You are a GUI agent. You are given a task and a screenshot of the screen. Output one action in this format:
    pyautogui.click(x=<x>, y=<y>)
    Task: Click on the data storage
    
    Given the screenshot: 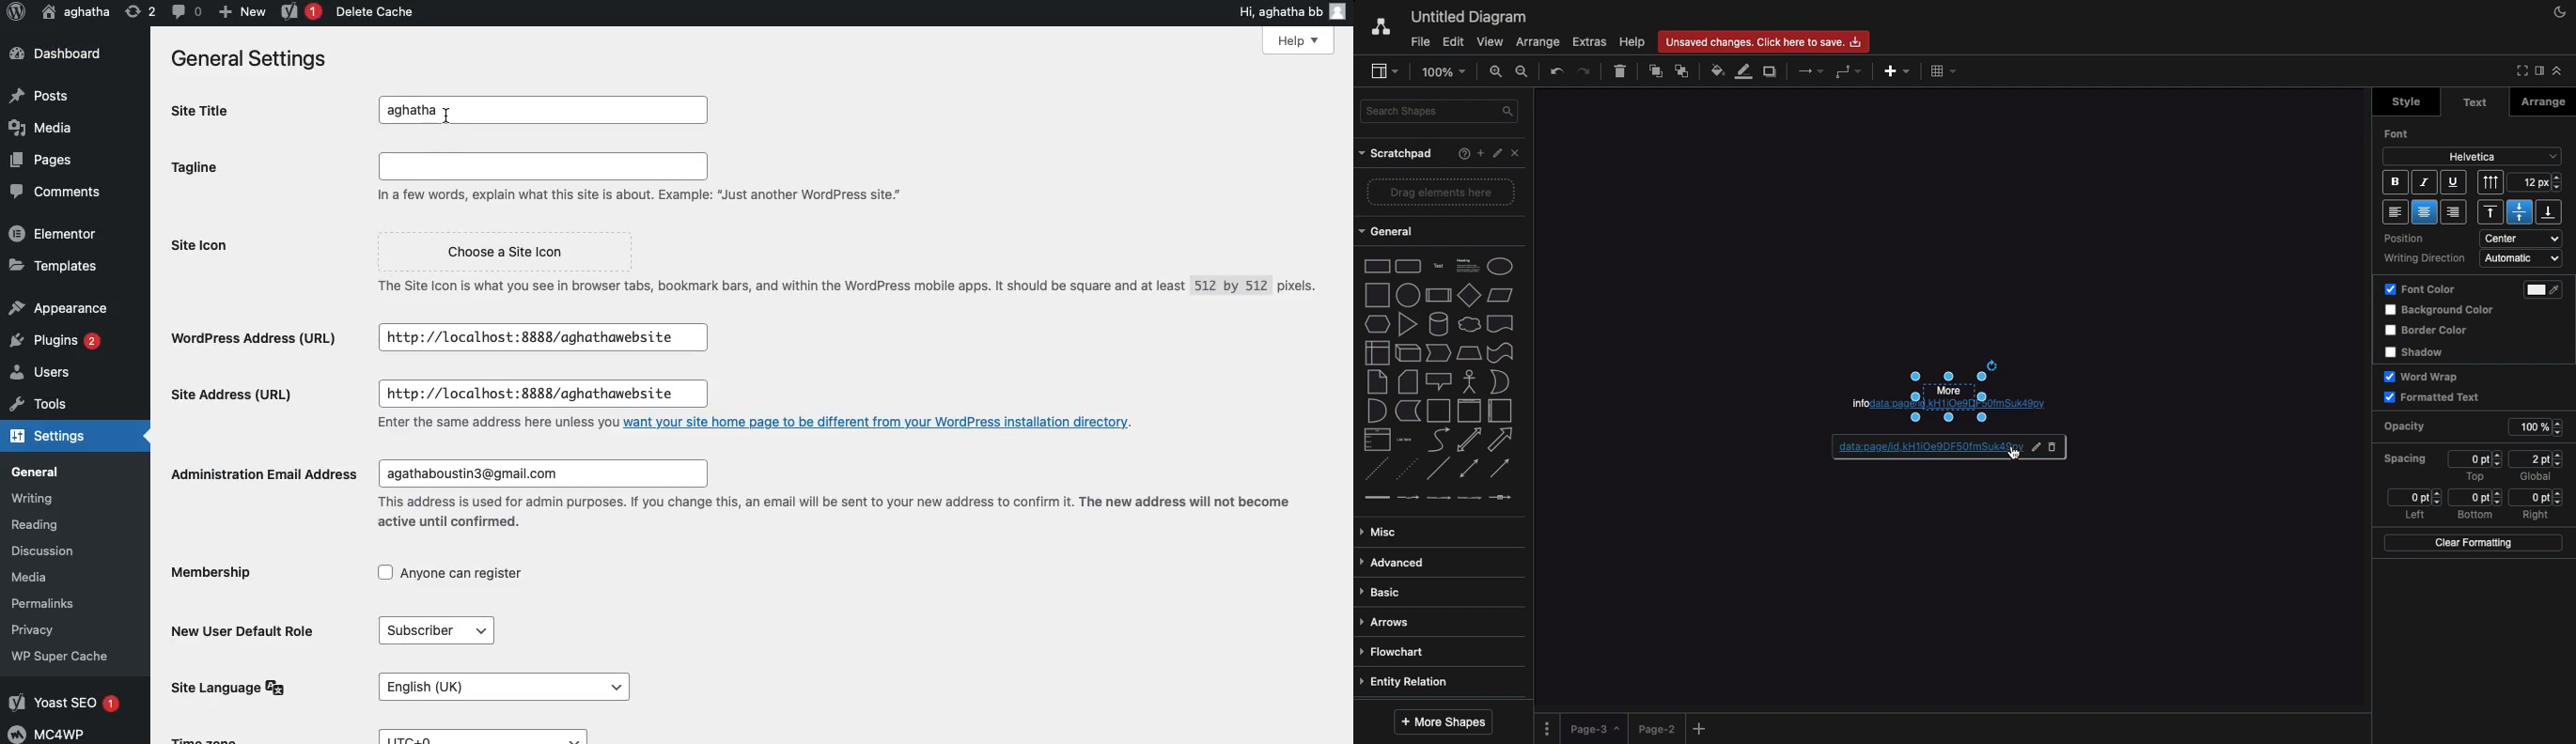 What is the action you would take?
    pyautogui.click(x=1409, y=411)
    